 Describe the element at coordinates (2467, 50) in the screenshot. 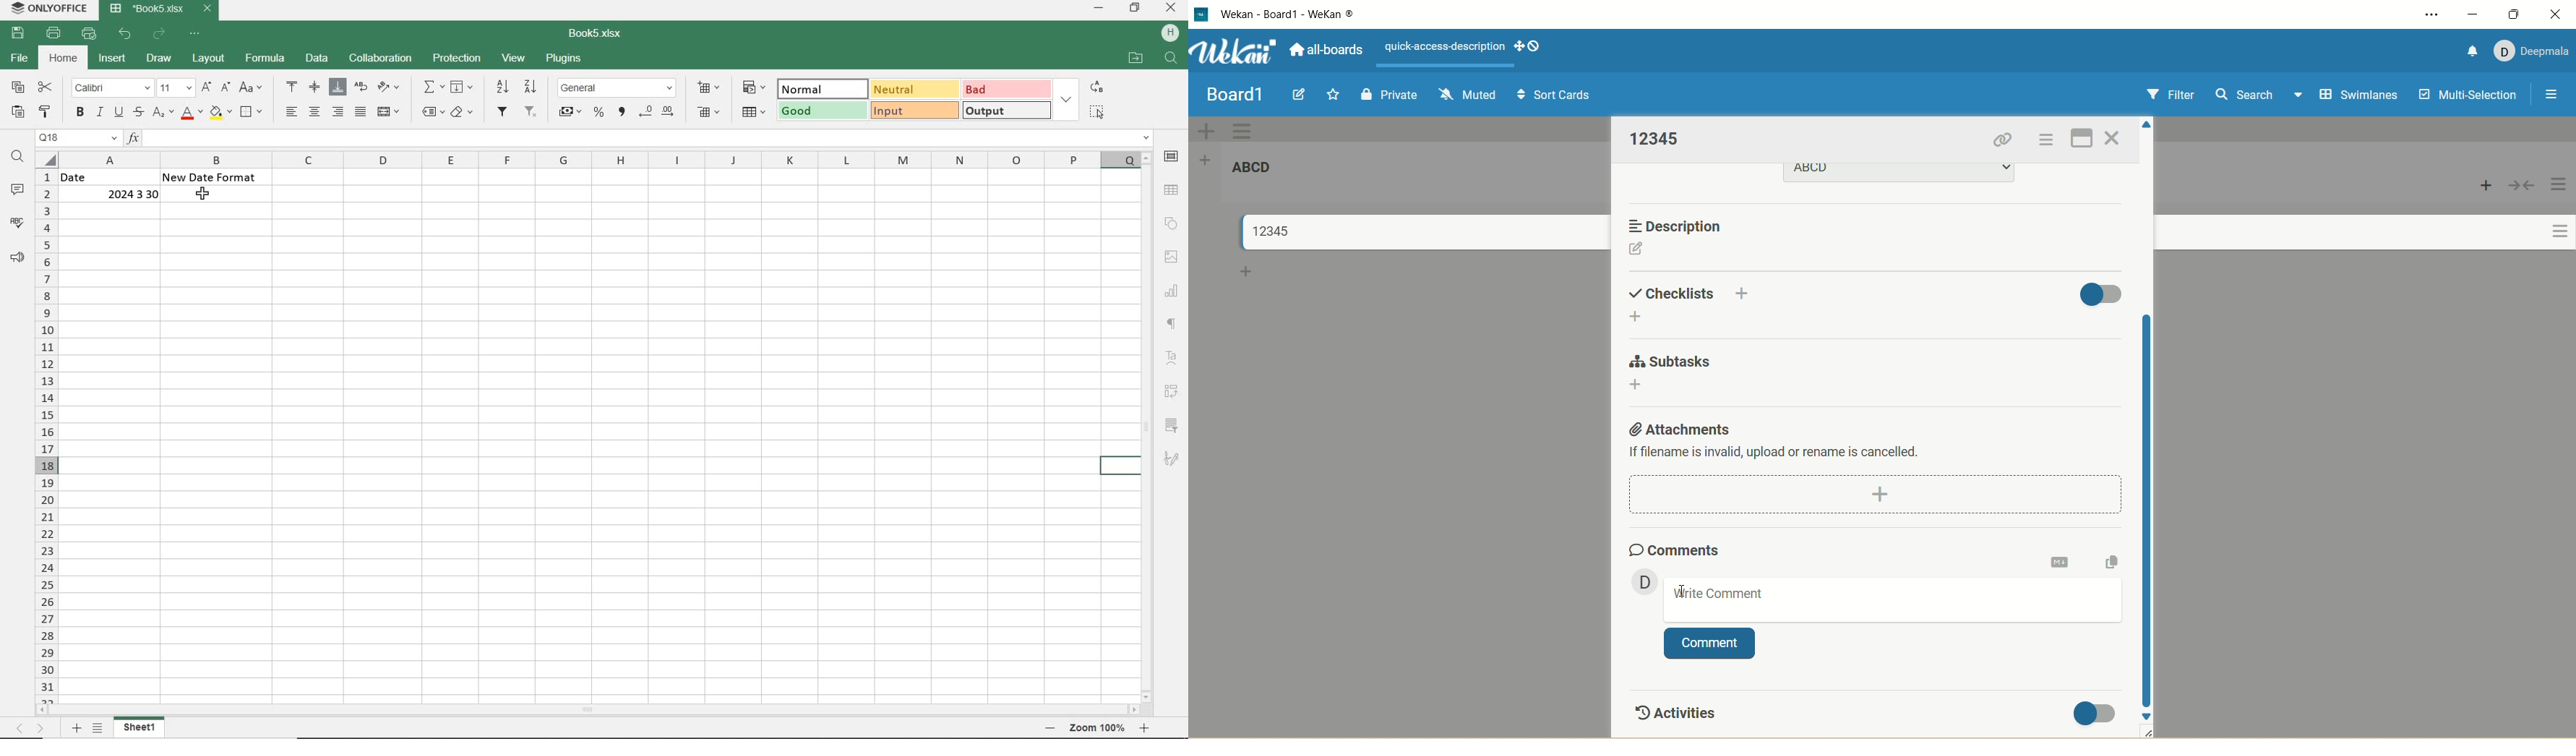

I see `notification` at that location.